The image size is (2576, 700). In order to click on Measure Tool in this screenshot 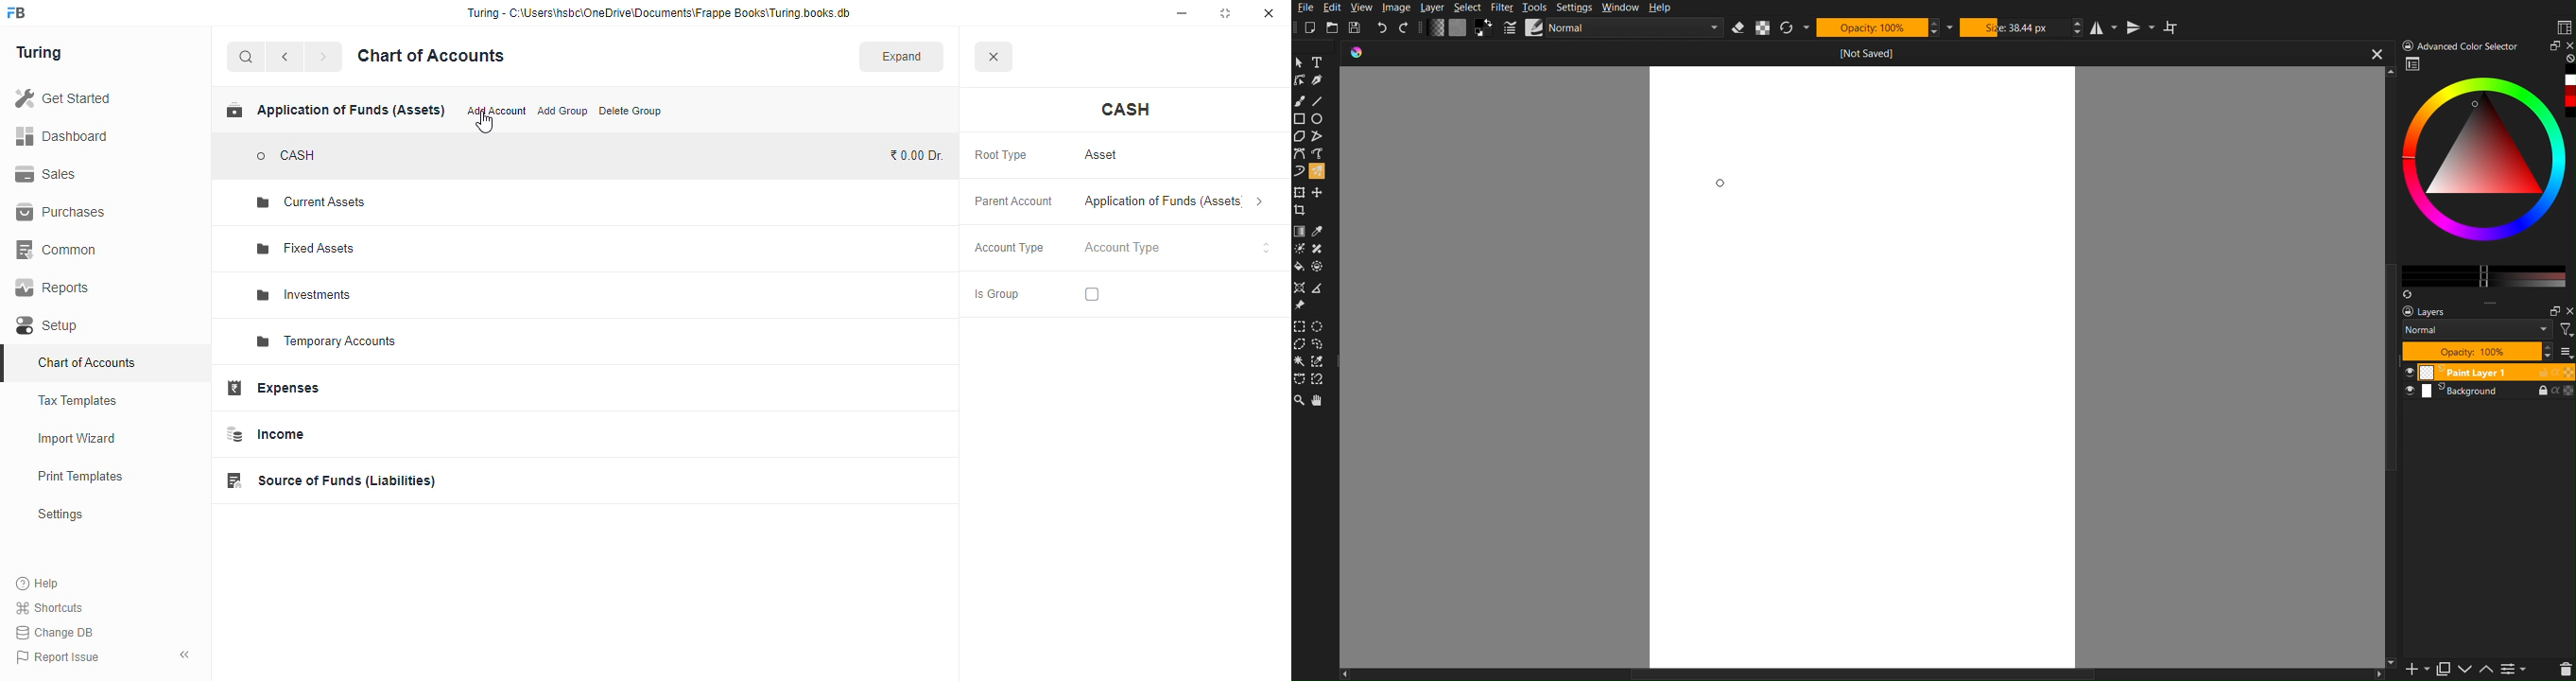, I will do `click(1321, 288)`.